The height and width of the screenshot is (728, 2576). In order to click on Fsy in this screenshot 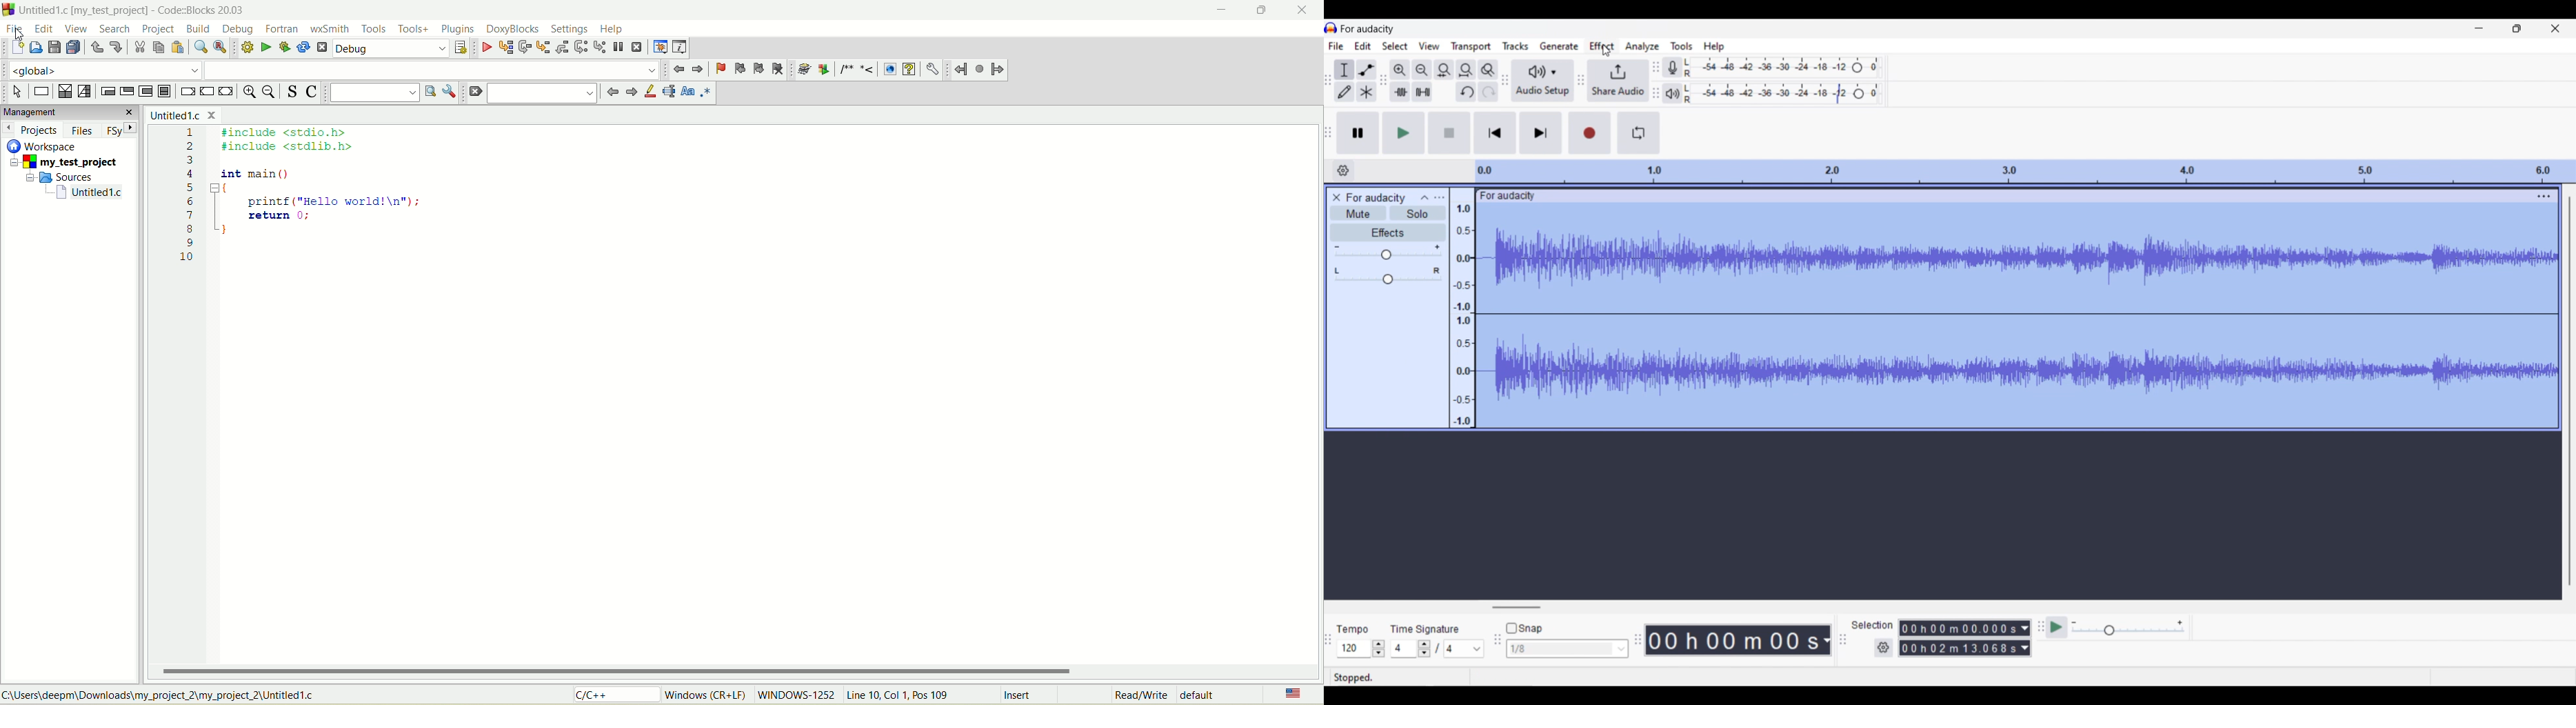, I will do `click(121, 129)`.